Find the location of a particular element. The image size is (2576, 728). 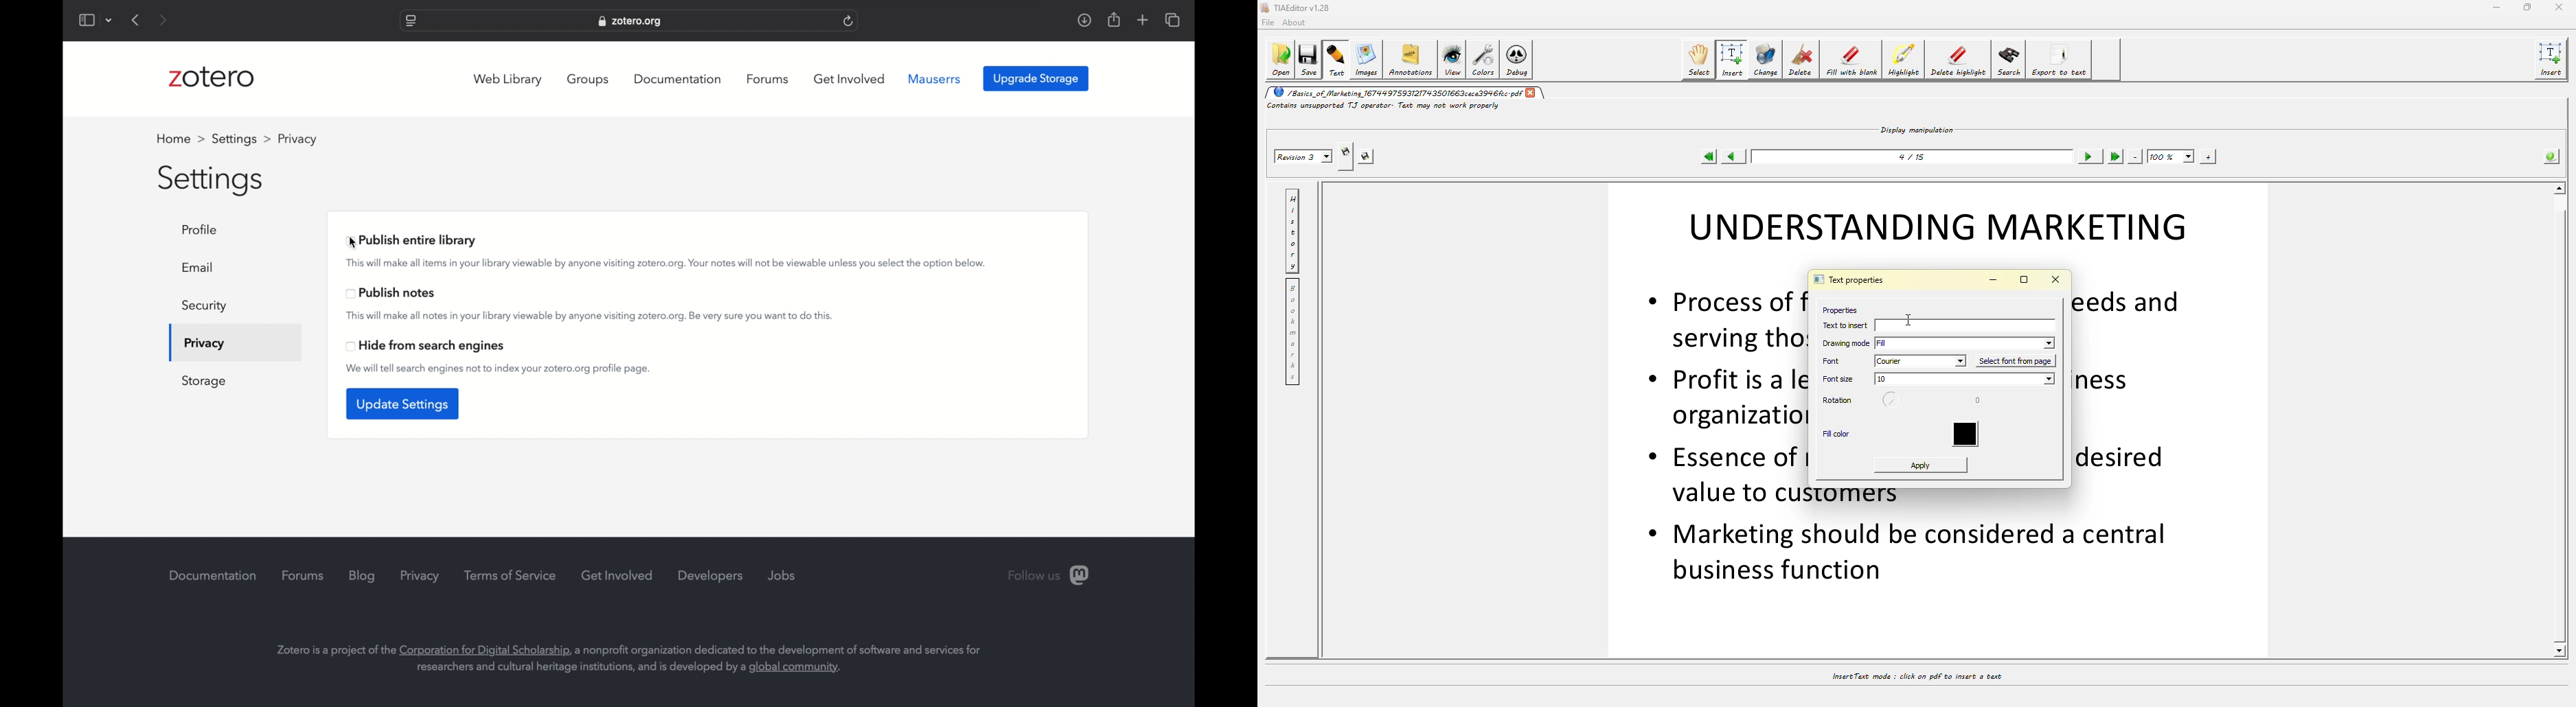

get involved is located at coordinates (618, 575).